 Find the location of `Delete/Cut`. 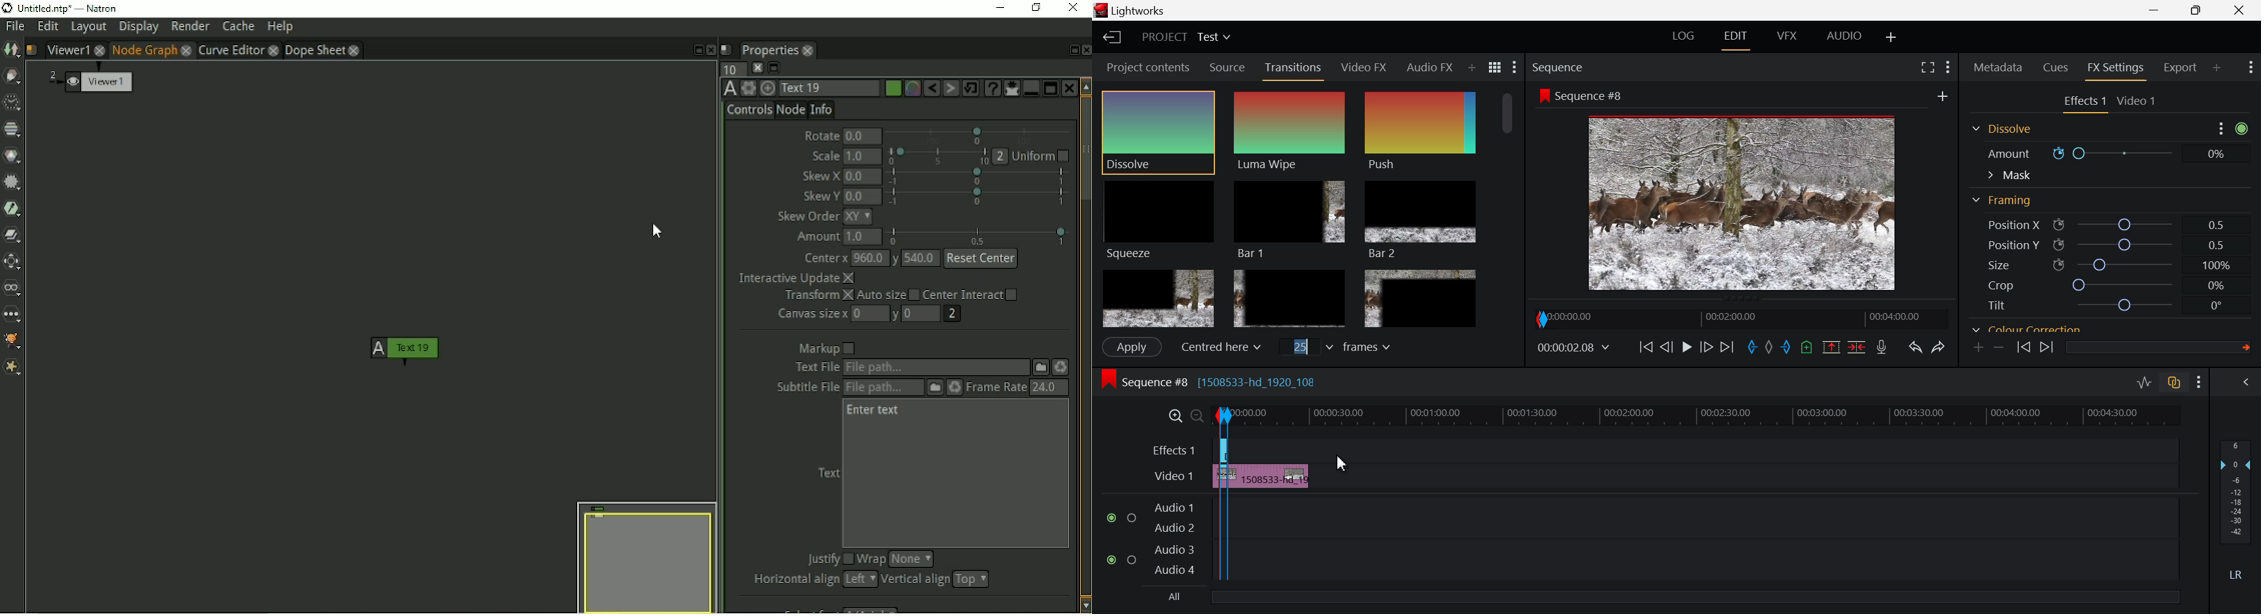

Delete/Cut is located at coordinates (1857, 345).